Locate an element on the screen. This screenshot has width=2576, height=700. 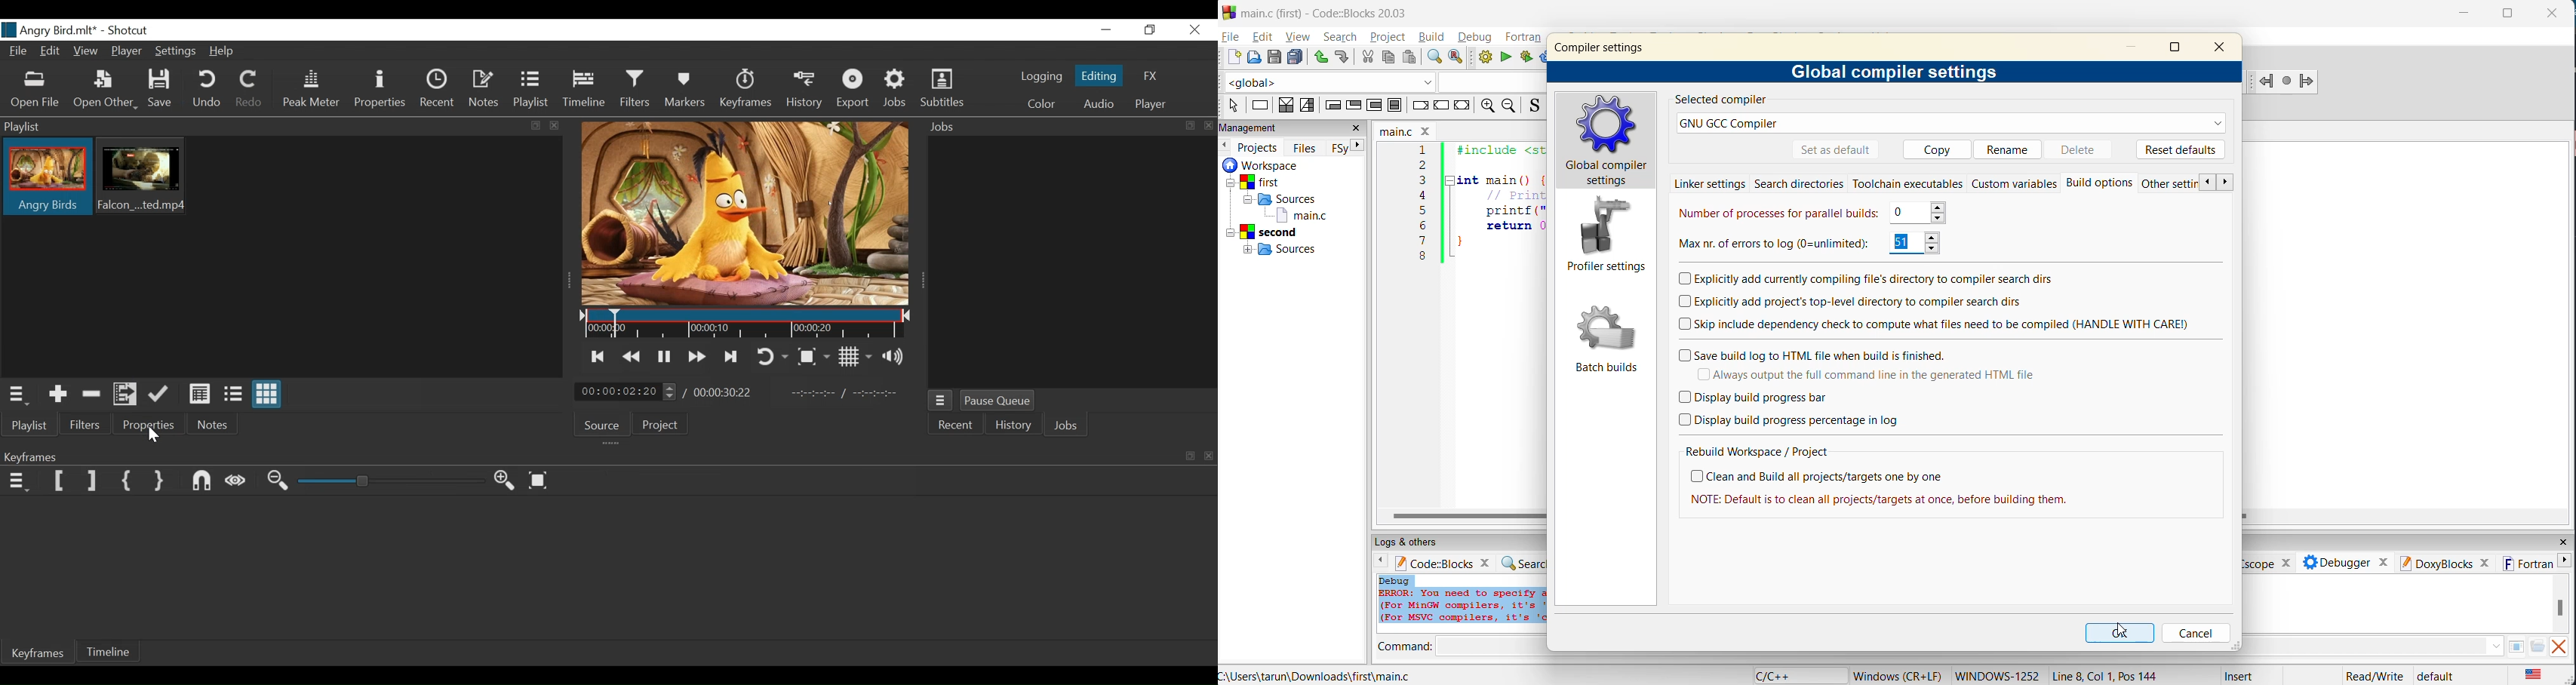
open is located at coordinates (1254, 58).